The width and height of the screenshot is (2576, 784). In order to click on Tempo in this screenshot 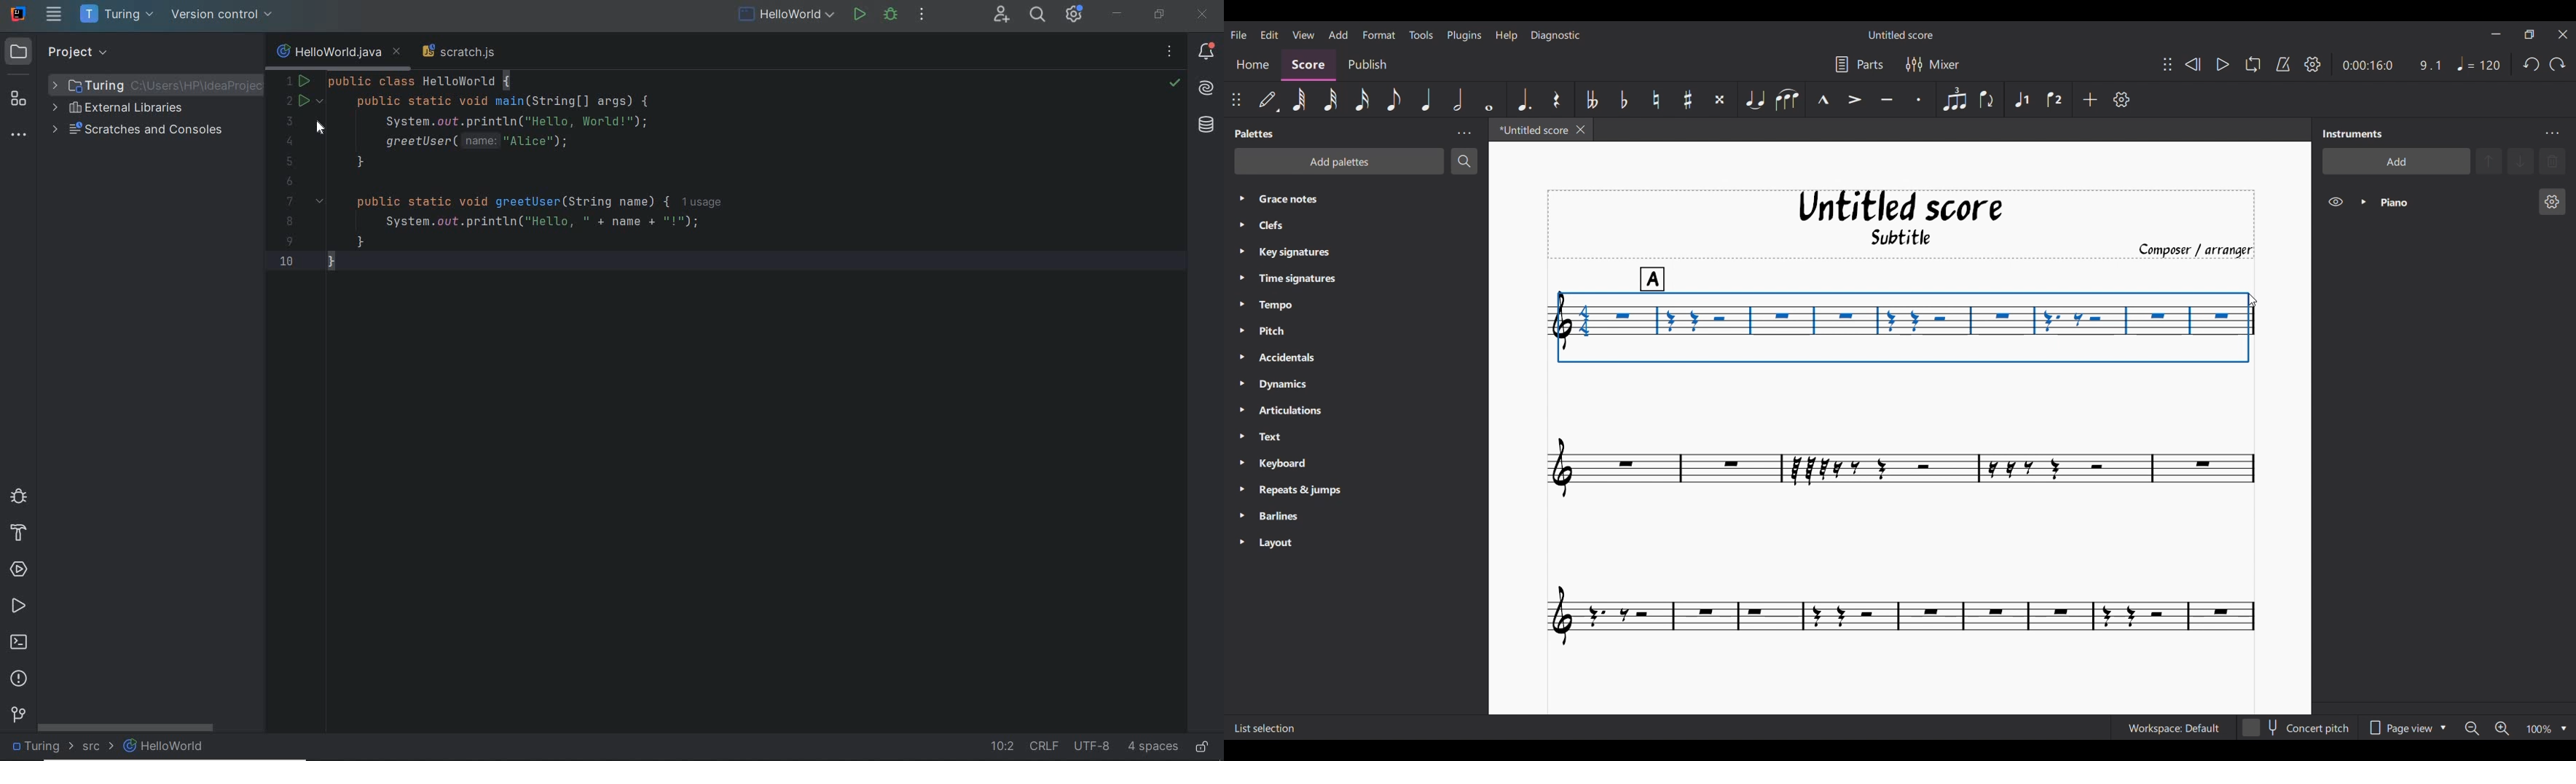, I will do `click(1303, 306)`.